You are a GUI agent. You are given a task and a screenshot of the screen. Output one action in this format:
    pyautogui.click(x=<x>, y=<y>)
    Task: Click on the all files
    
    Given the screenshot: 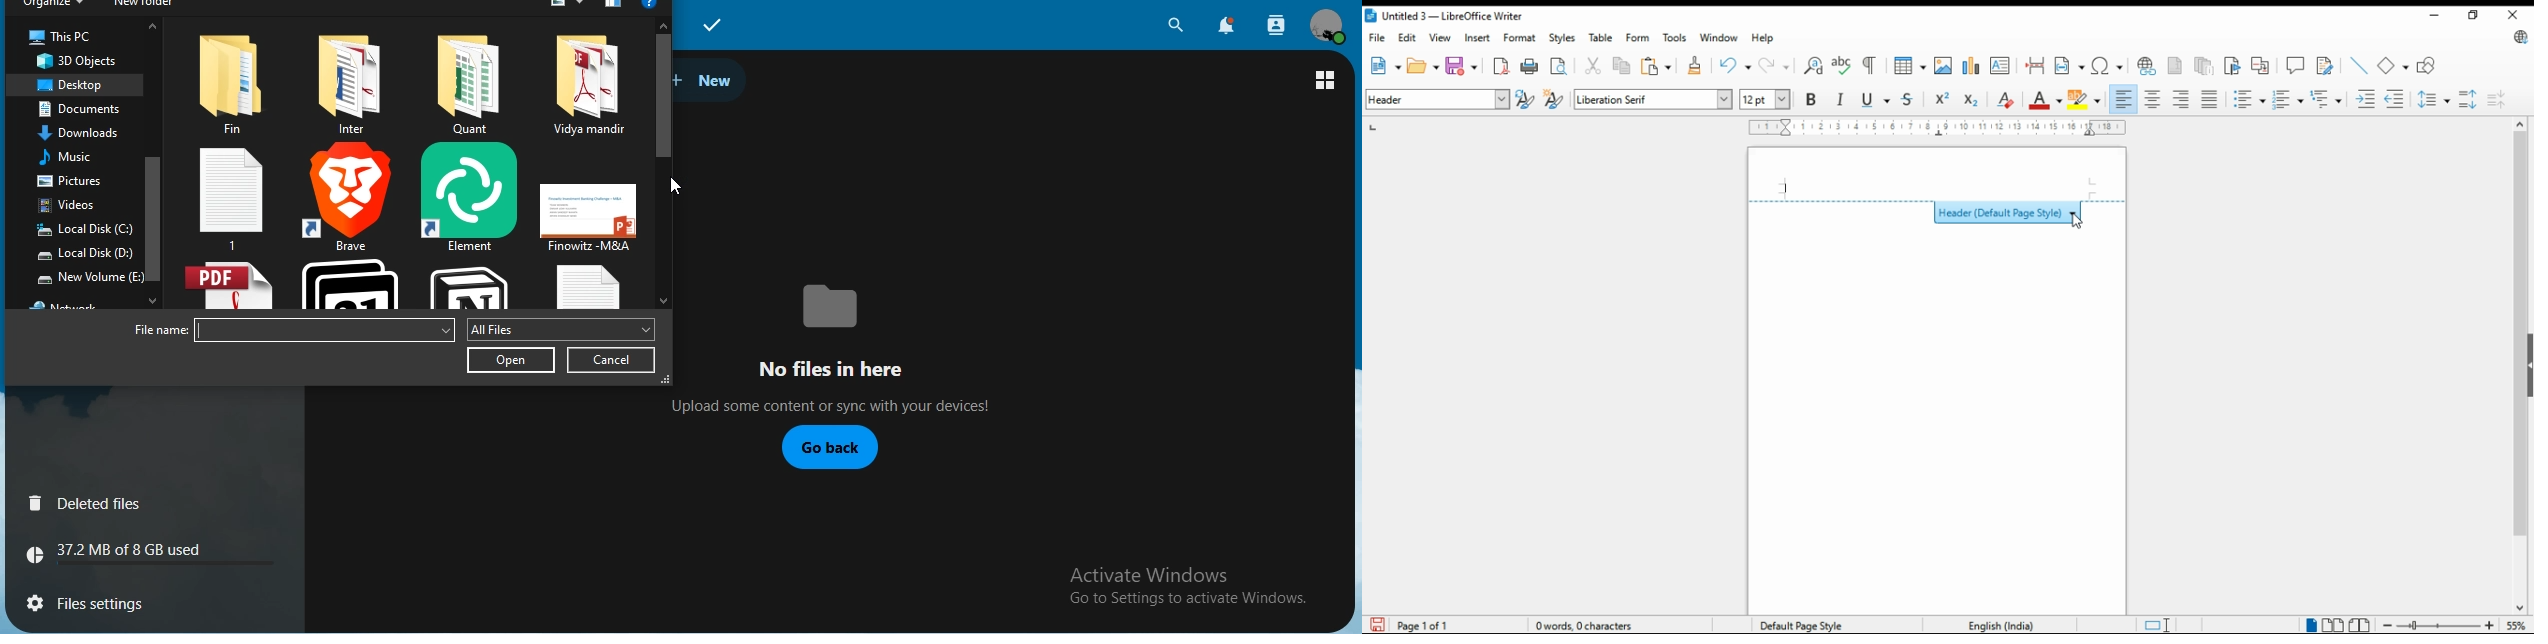 What is the action you would take?
    pyautogui.click(x=559, y=329)
    